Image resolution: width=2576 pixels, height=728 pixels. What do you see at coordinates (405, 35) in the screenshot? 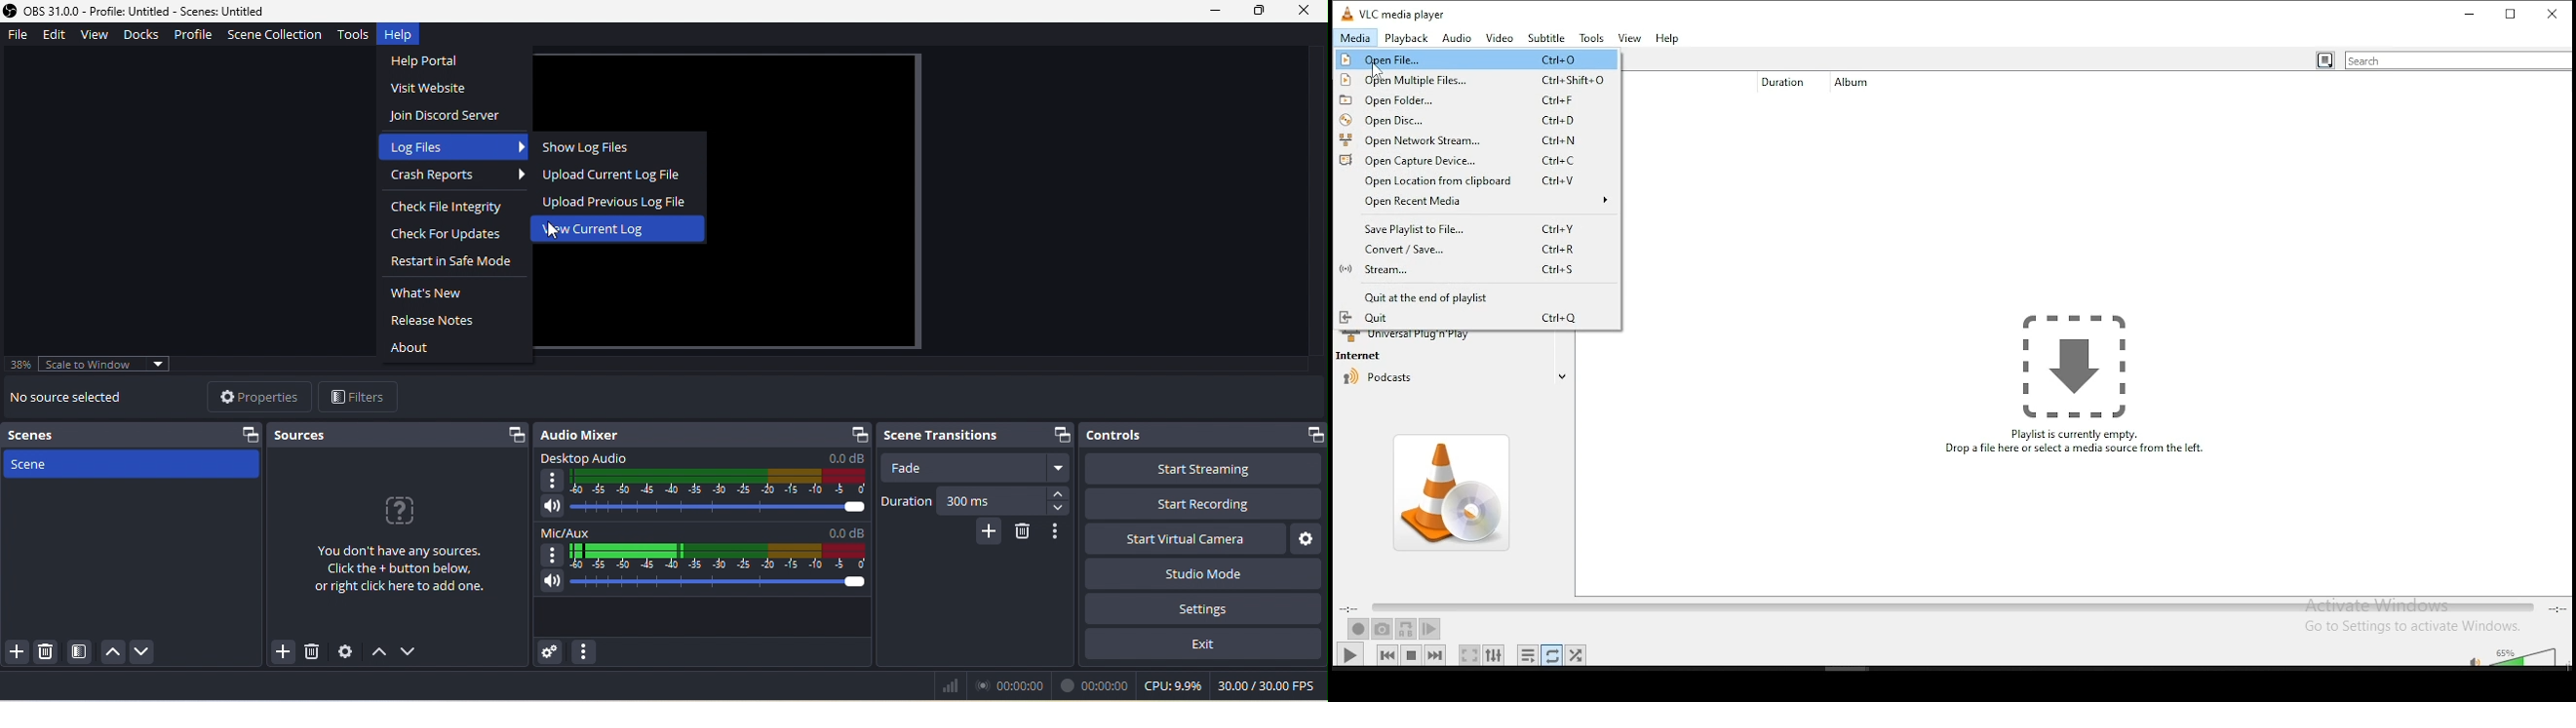
I see `help` at bounding box center [405, 35].